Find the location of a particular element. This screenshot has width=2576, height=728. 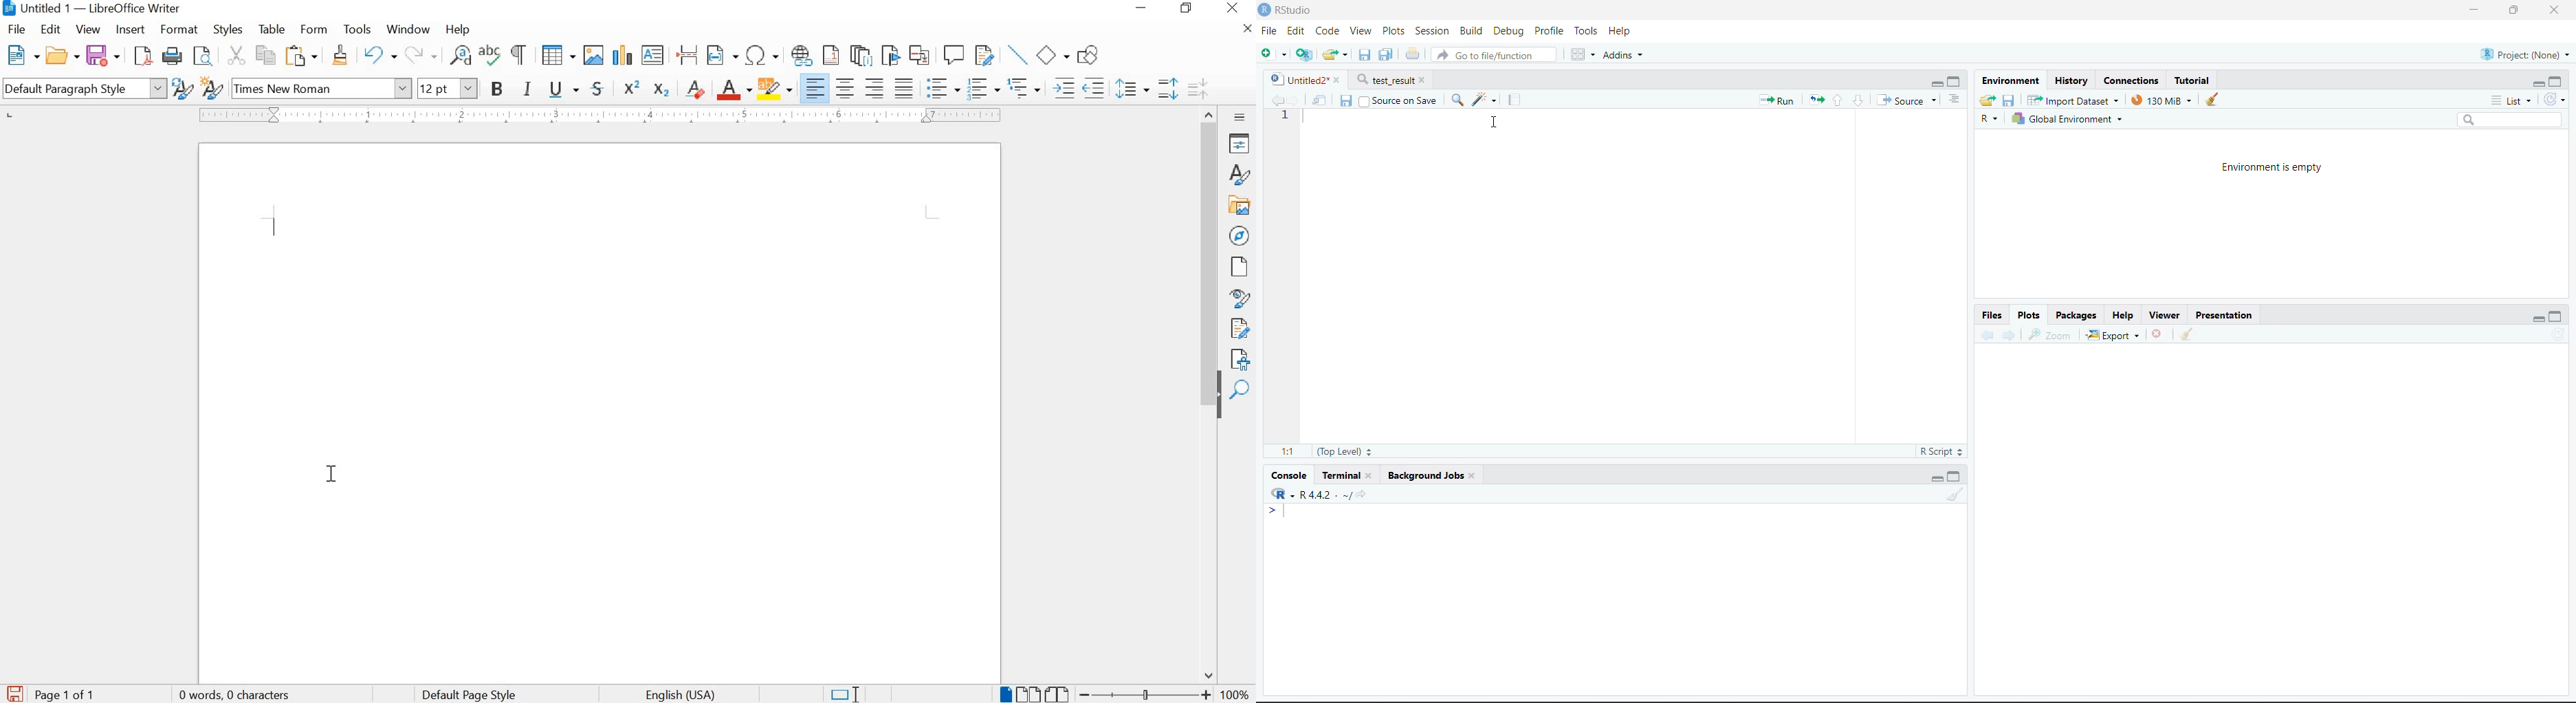

Clear console (Ctrl +L) is located at coordinates (2214, 100).